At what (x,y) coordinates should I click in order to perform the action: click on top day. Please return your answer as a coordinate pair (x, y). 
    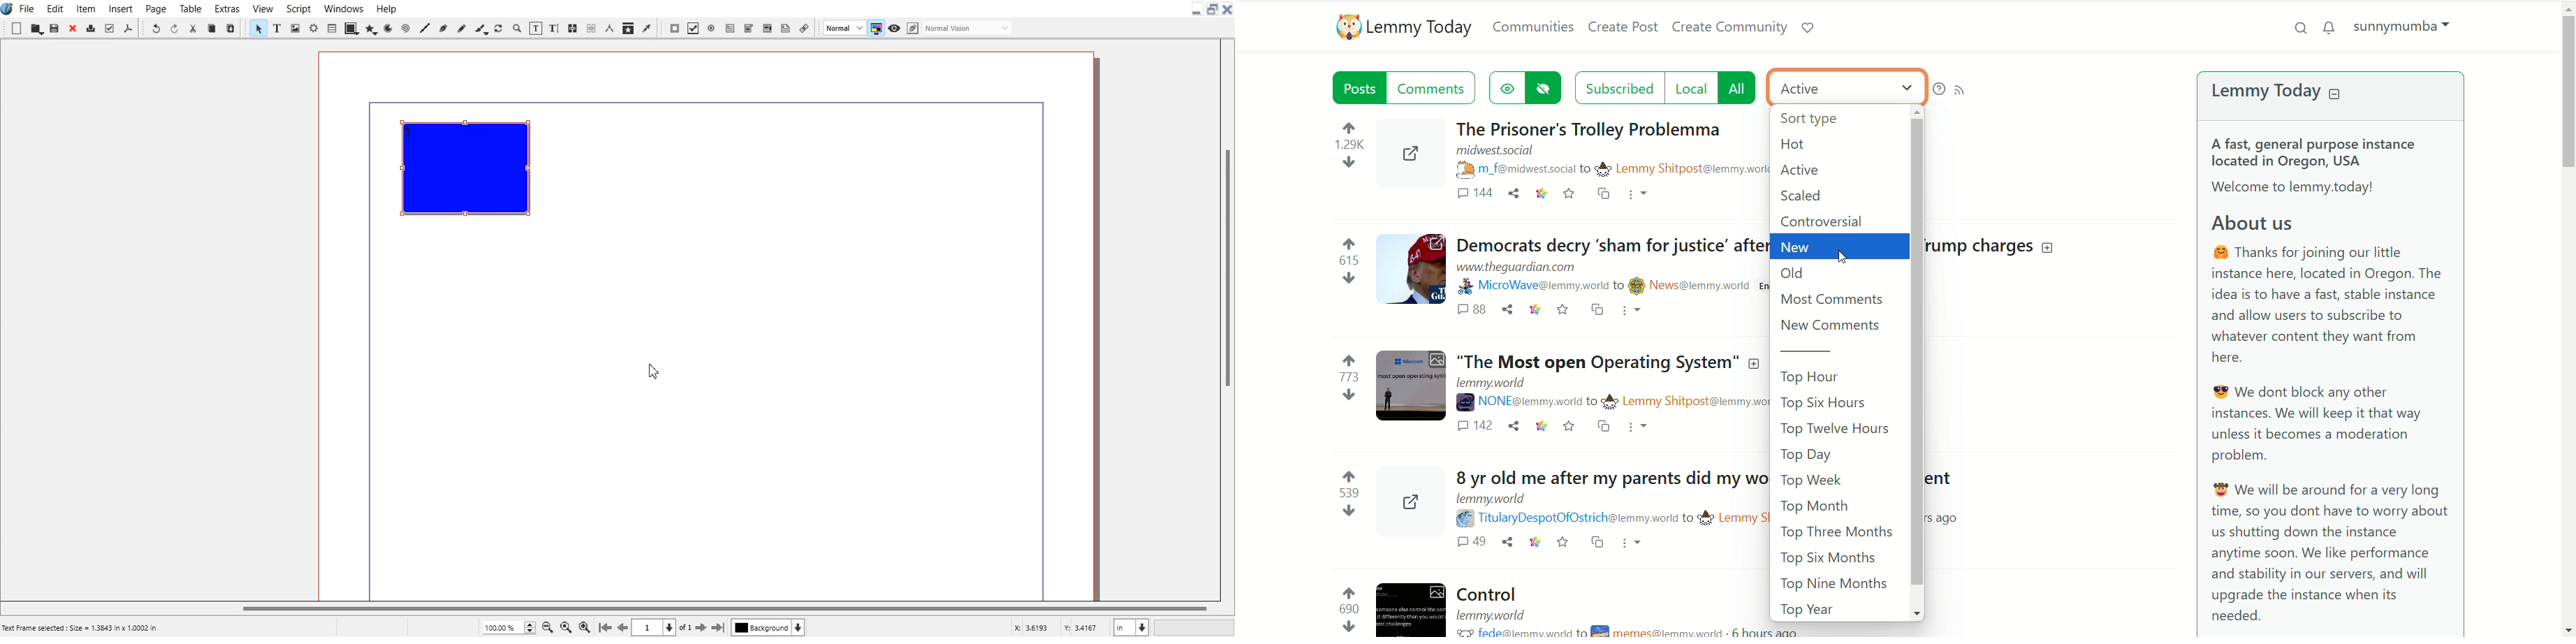
    Looking at the image, I should click on (1806, 455).